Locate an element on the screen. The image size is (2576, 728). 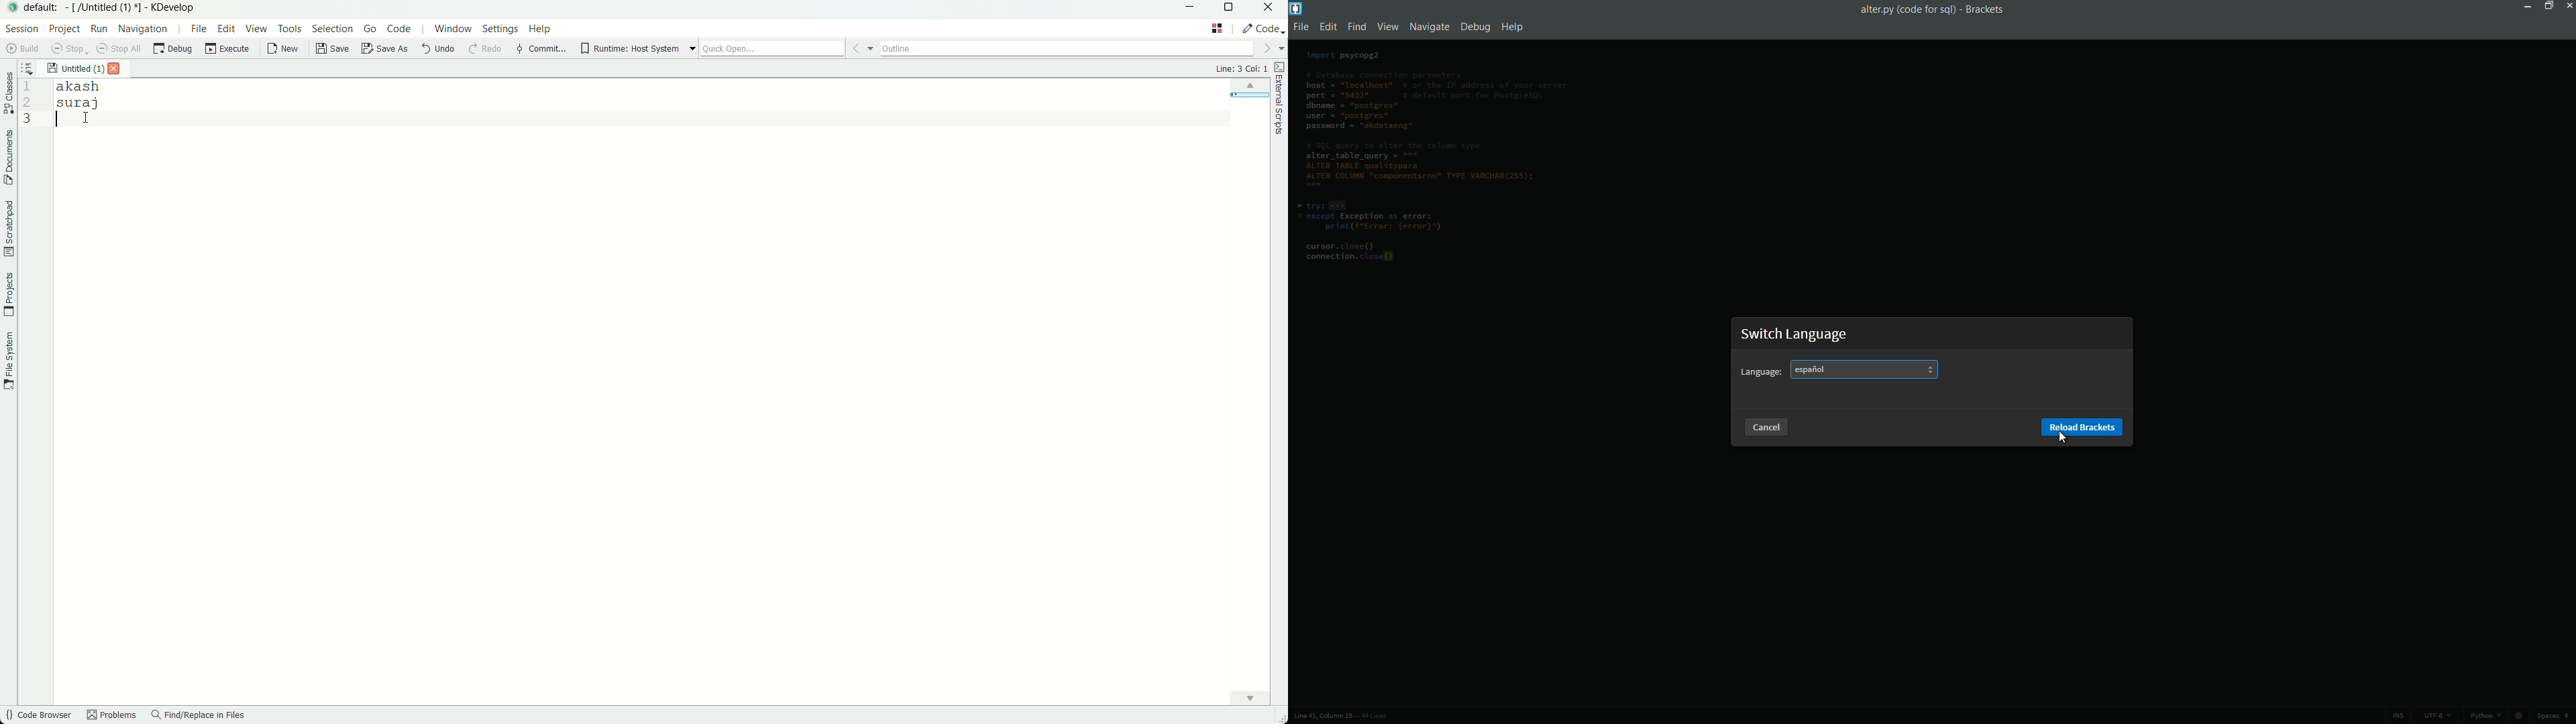
cursor on Reload Brackets is located at coordinates (2063, 436).